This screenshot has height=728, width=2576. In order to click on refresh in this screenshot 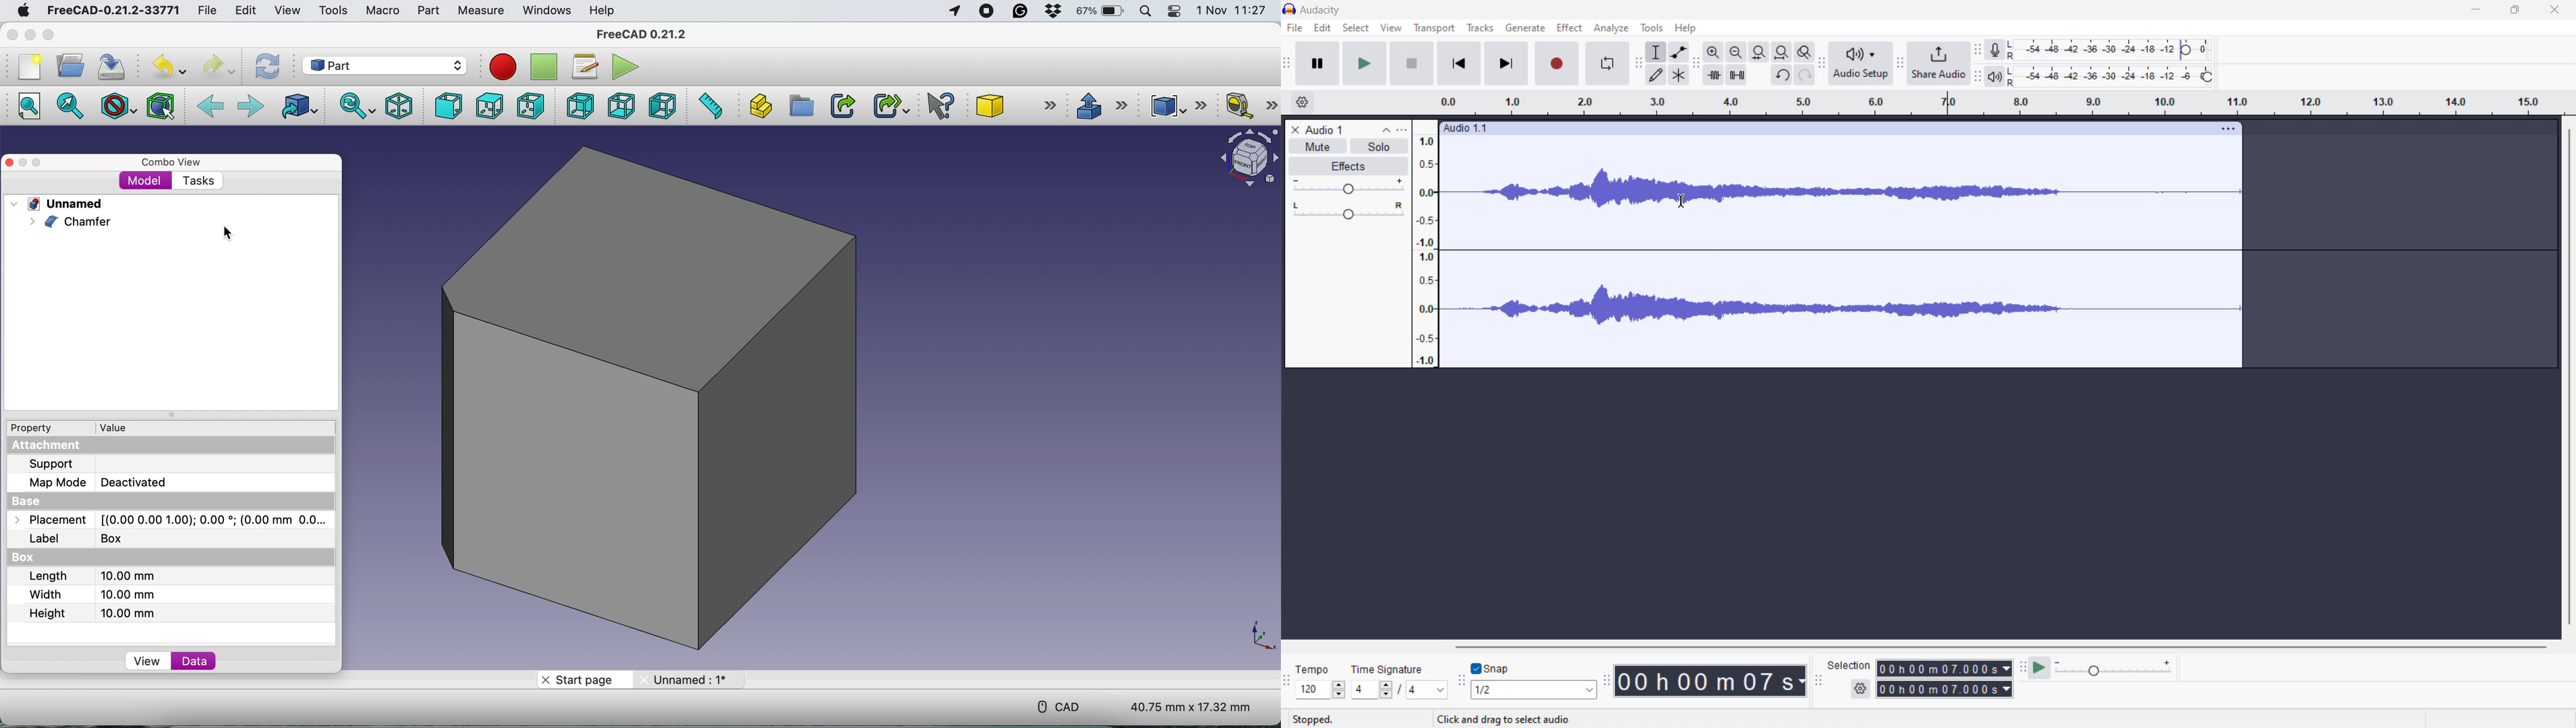, I will do `click(266, 64)`.